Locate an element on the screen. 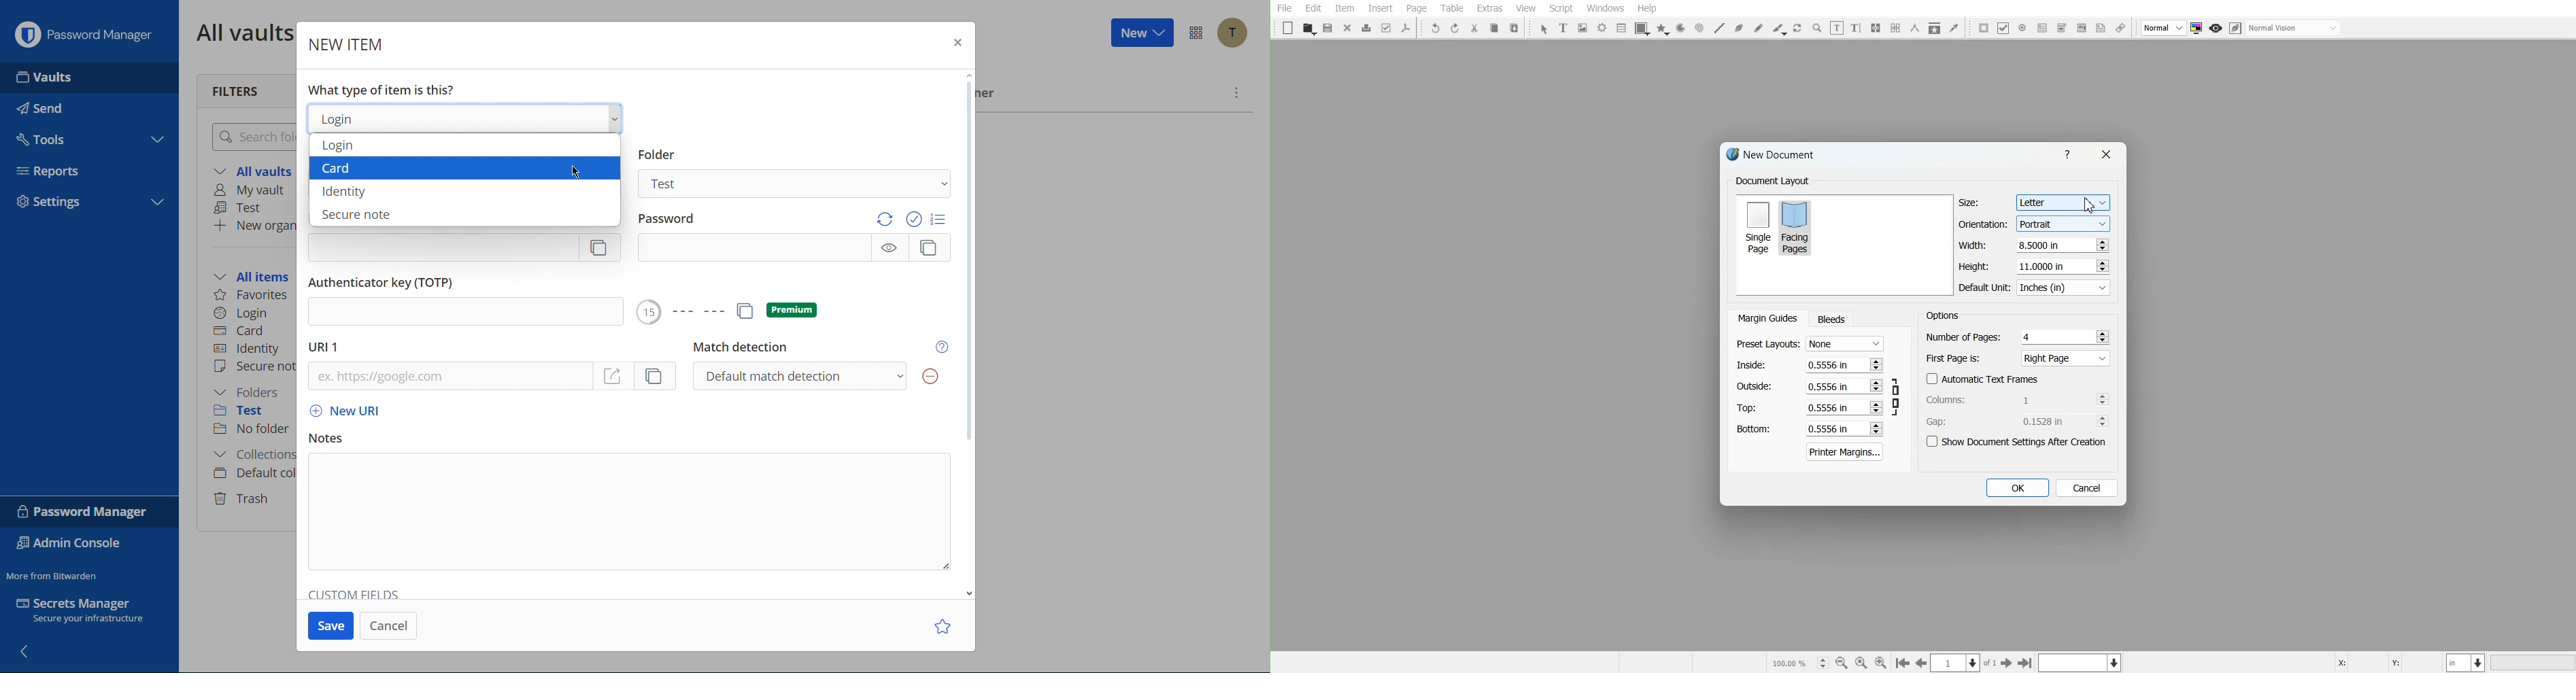  Printer Margins is located at coordinates (1846, 451).